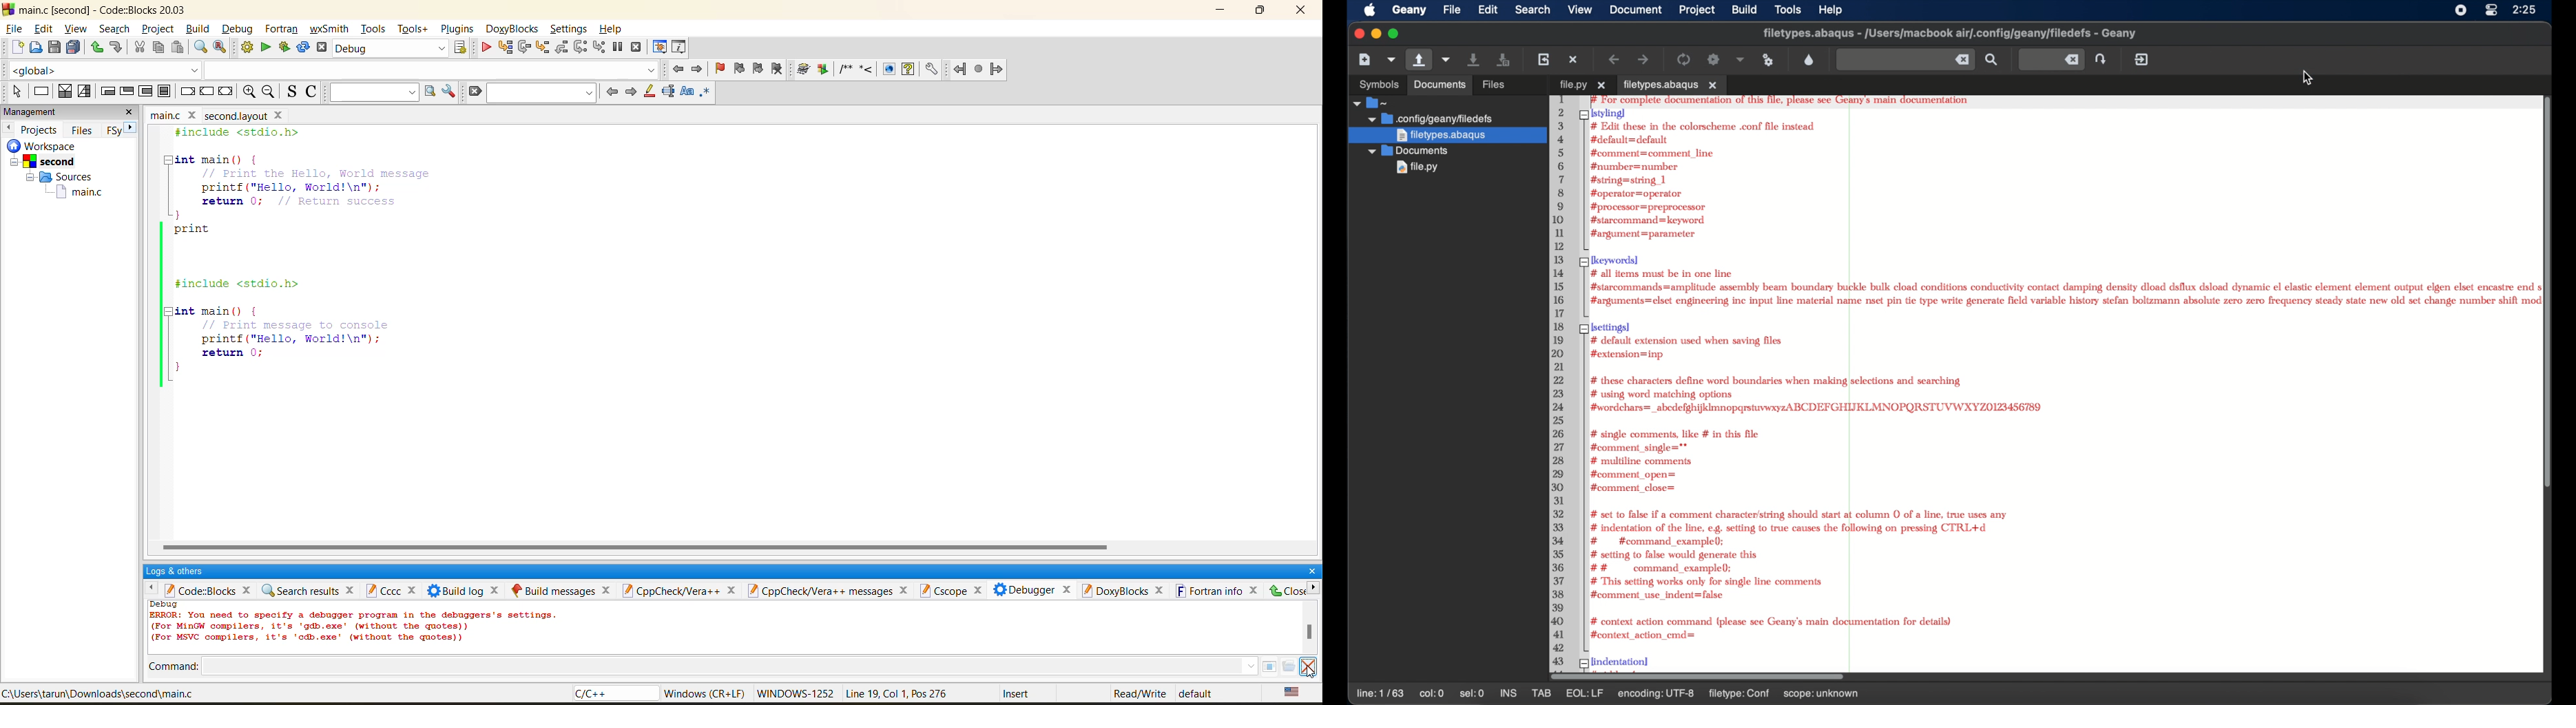 The image size is (2576, 728). What do you see at coordinates (1695, 693) in the screenshot?
I see `encoding: utf-8` at bounding box center [1695, 693].